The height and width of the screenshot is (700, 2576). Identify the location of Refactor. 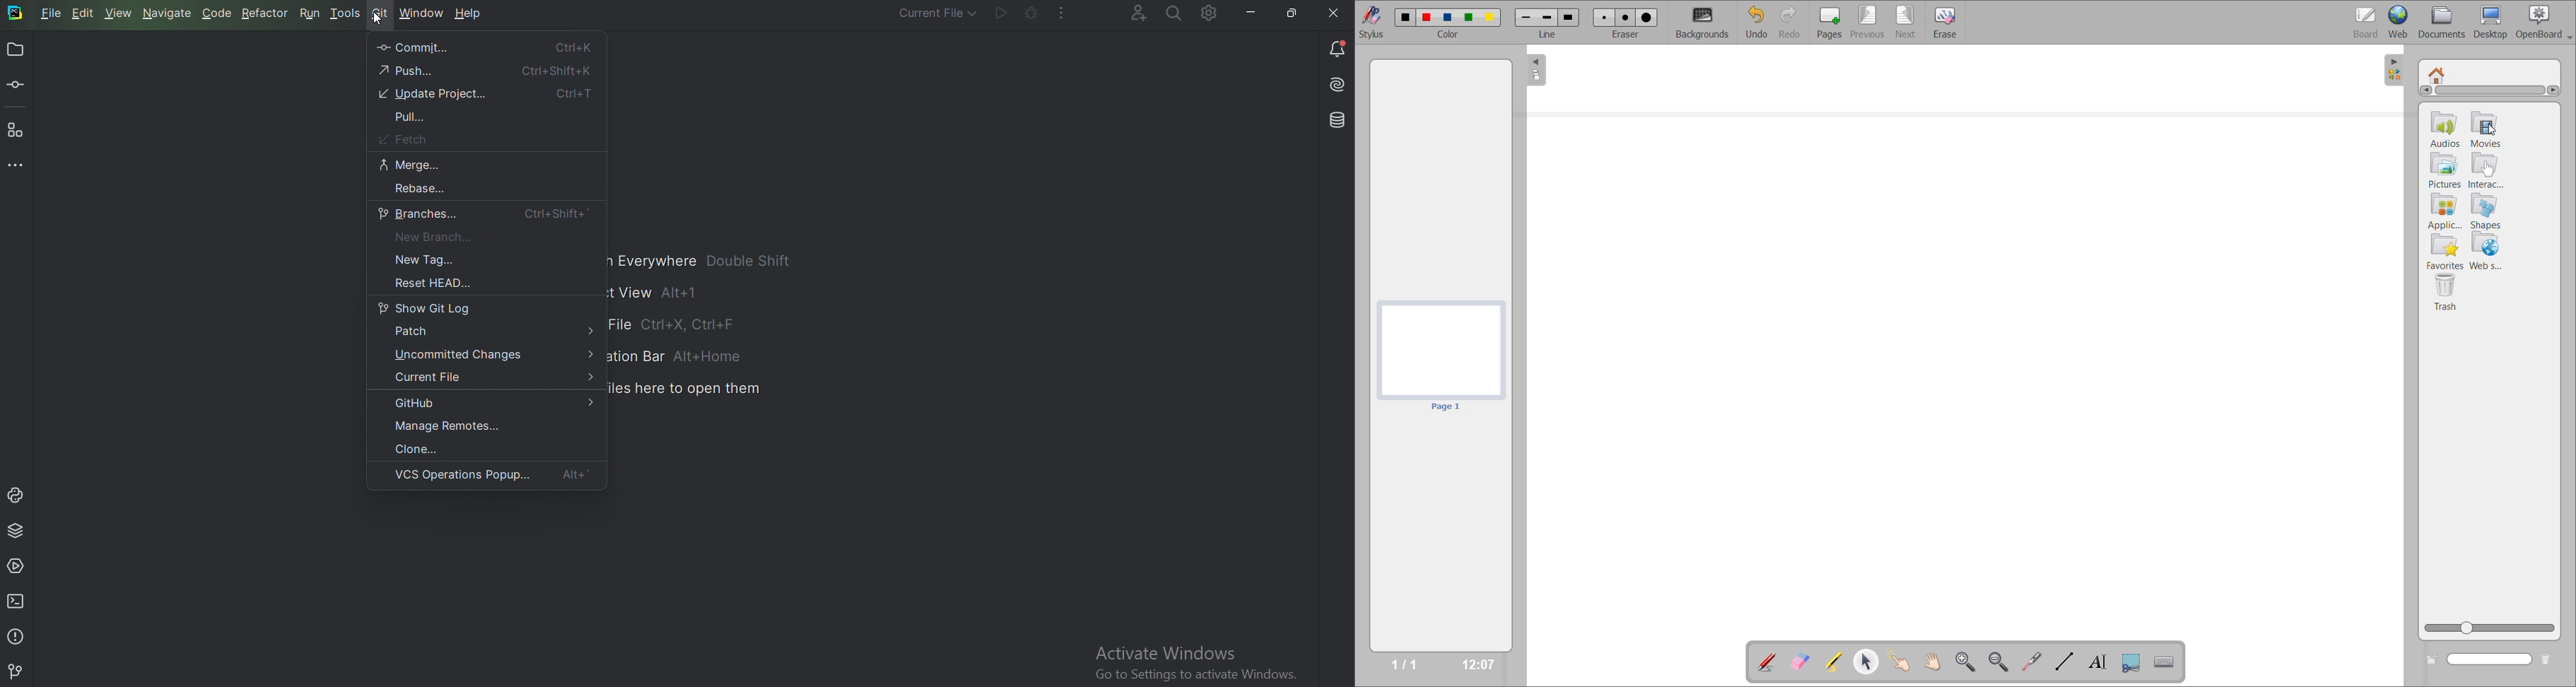
(265, 13).